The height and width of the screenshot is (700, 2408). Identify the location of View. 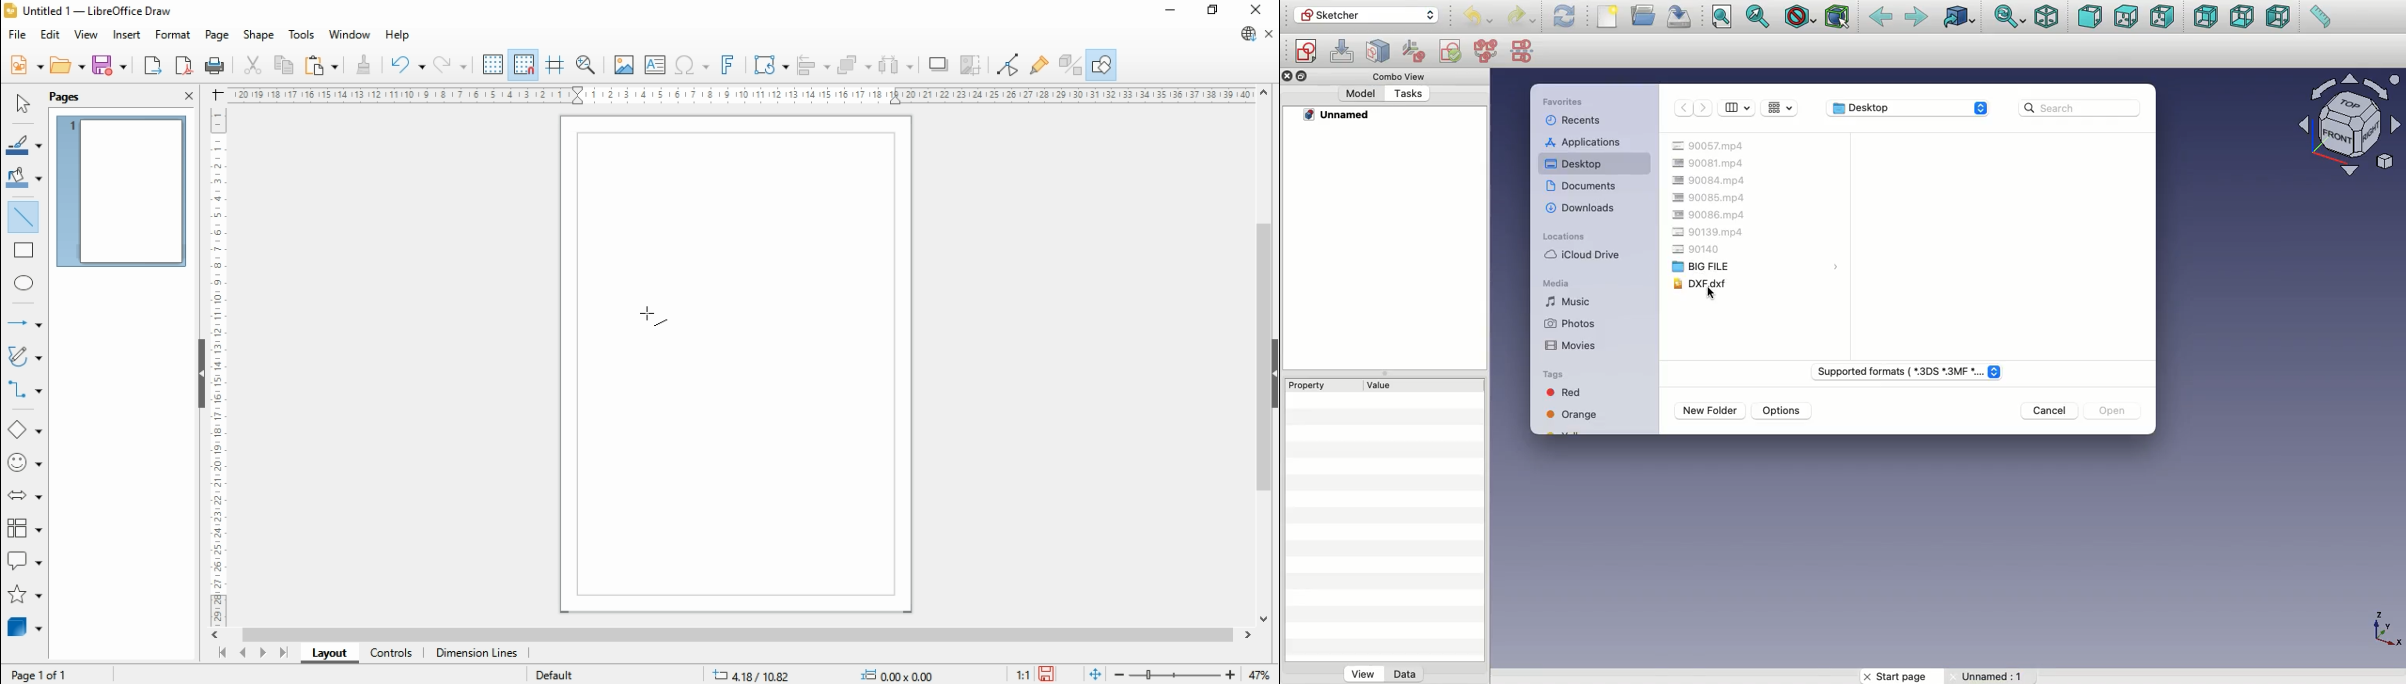
(1361, 675).